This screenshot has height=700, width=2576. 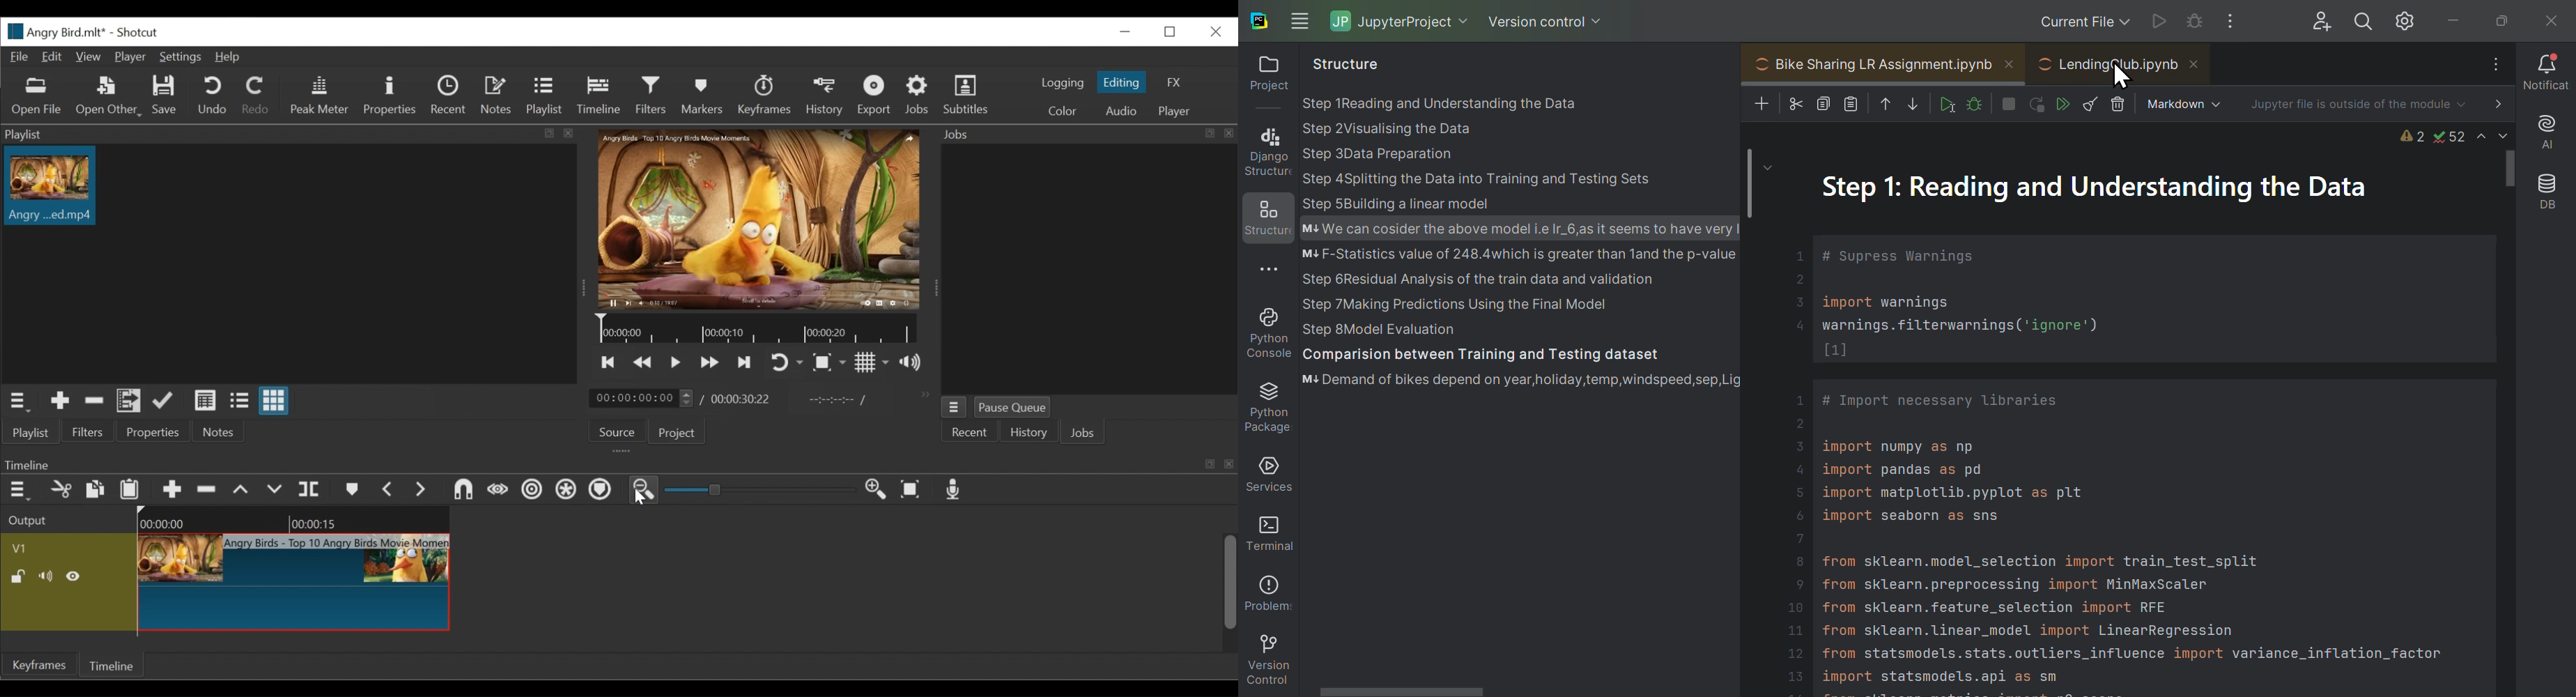 What do you see at coordinates (1066, 110) in the screenshot?
I see `Color` at bounding box center [1066, 110].